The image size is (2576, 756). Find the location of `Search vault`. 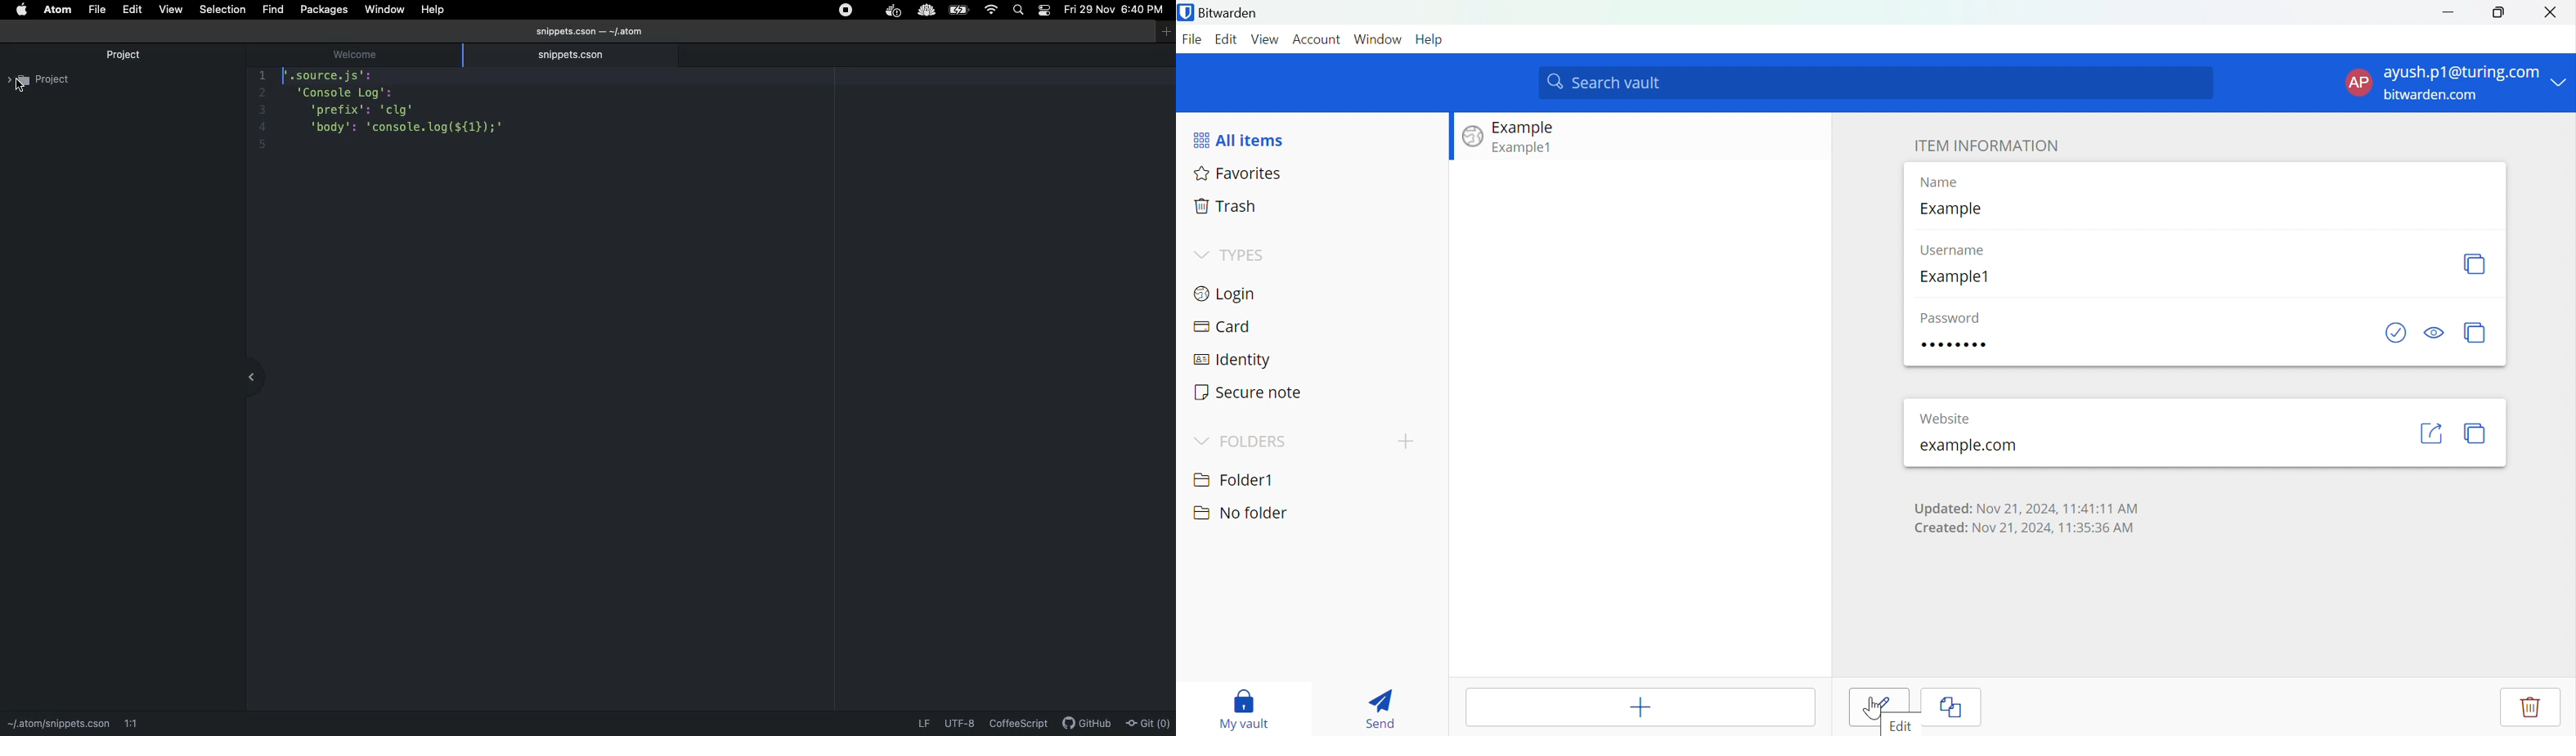

Search vault is located at coordinates (1877, 83).